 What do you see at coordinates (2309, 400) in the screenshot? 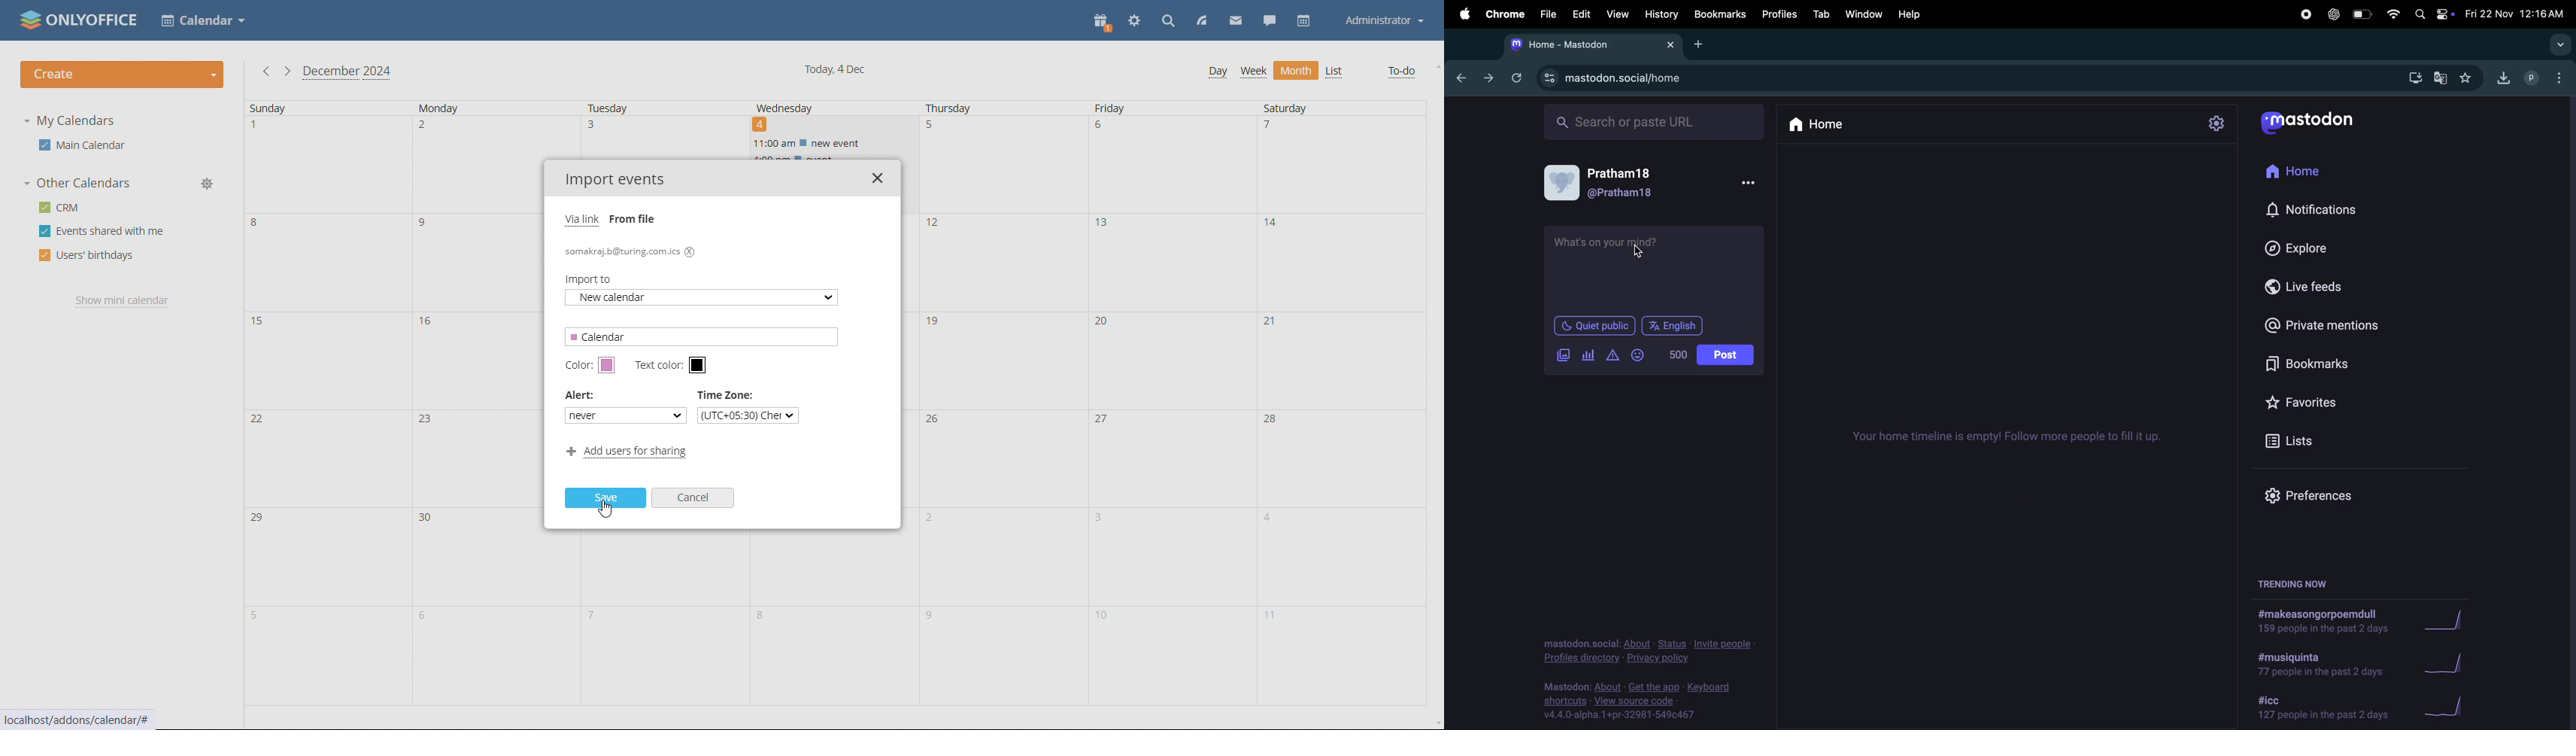
I see `favourites` at bounding box center [2309, 400].